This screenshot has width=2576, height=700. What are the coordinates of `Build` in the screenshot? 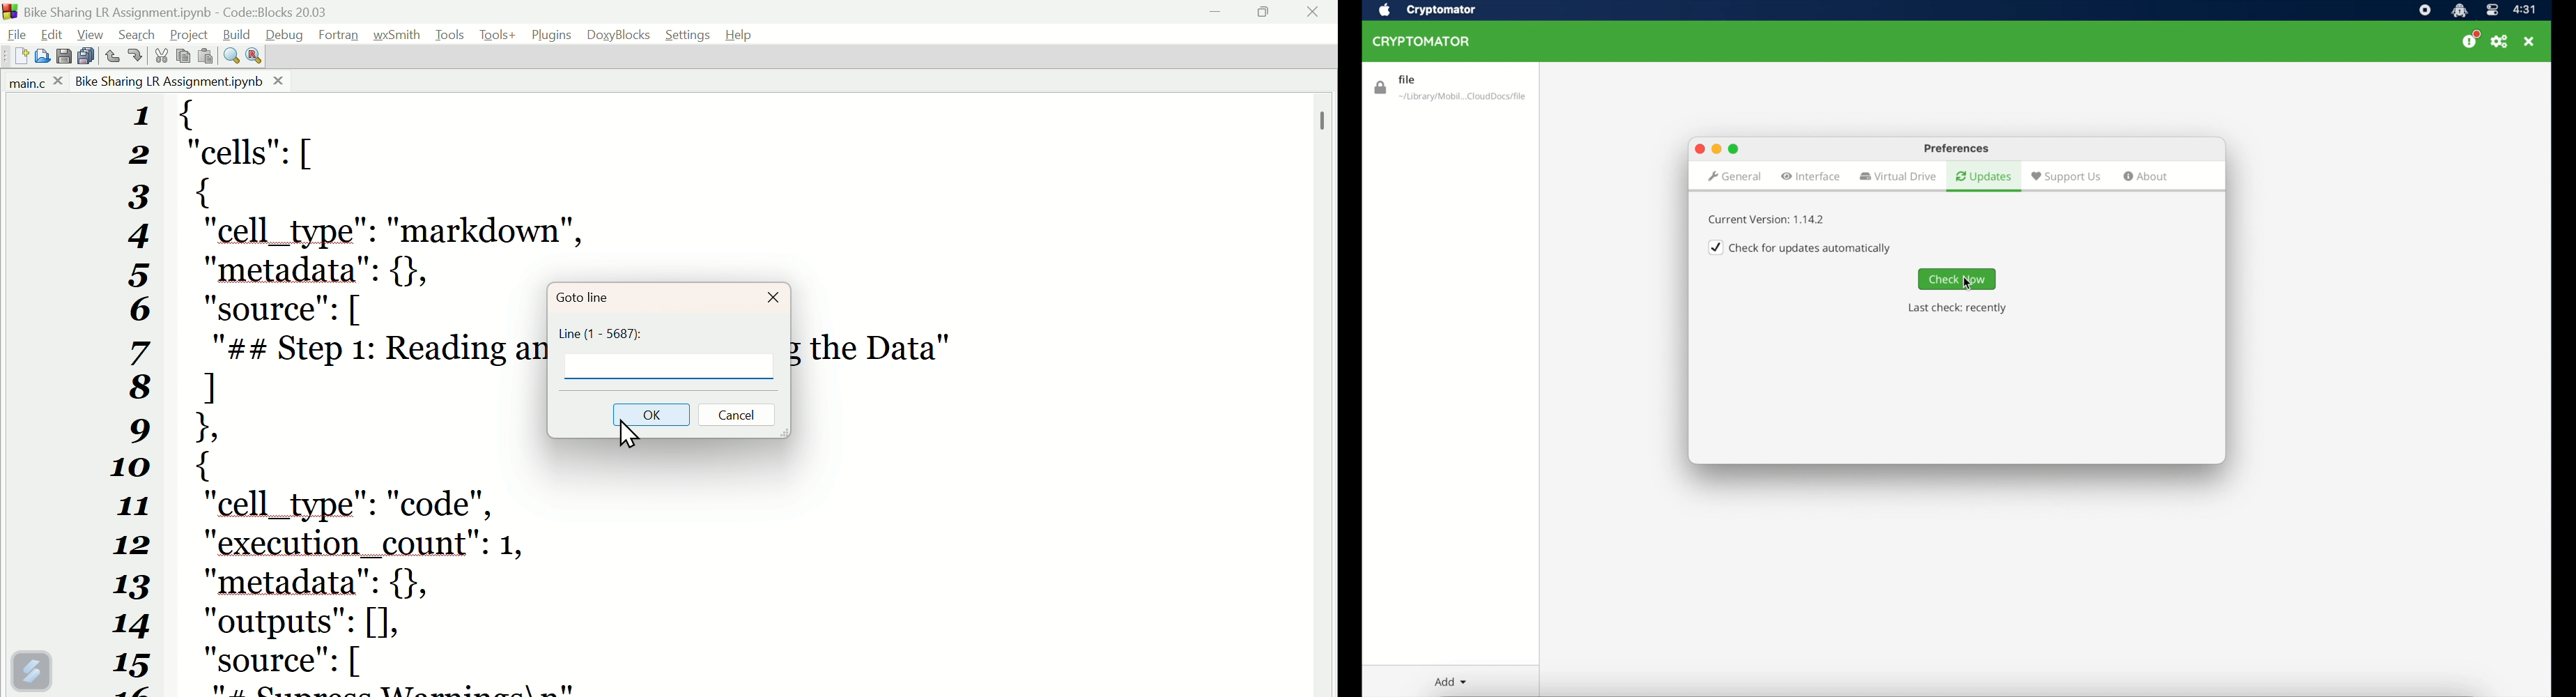 It's located at (239, 33).